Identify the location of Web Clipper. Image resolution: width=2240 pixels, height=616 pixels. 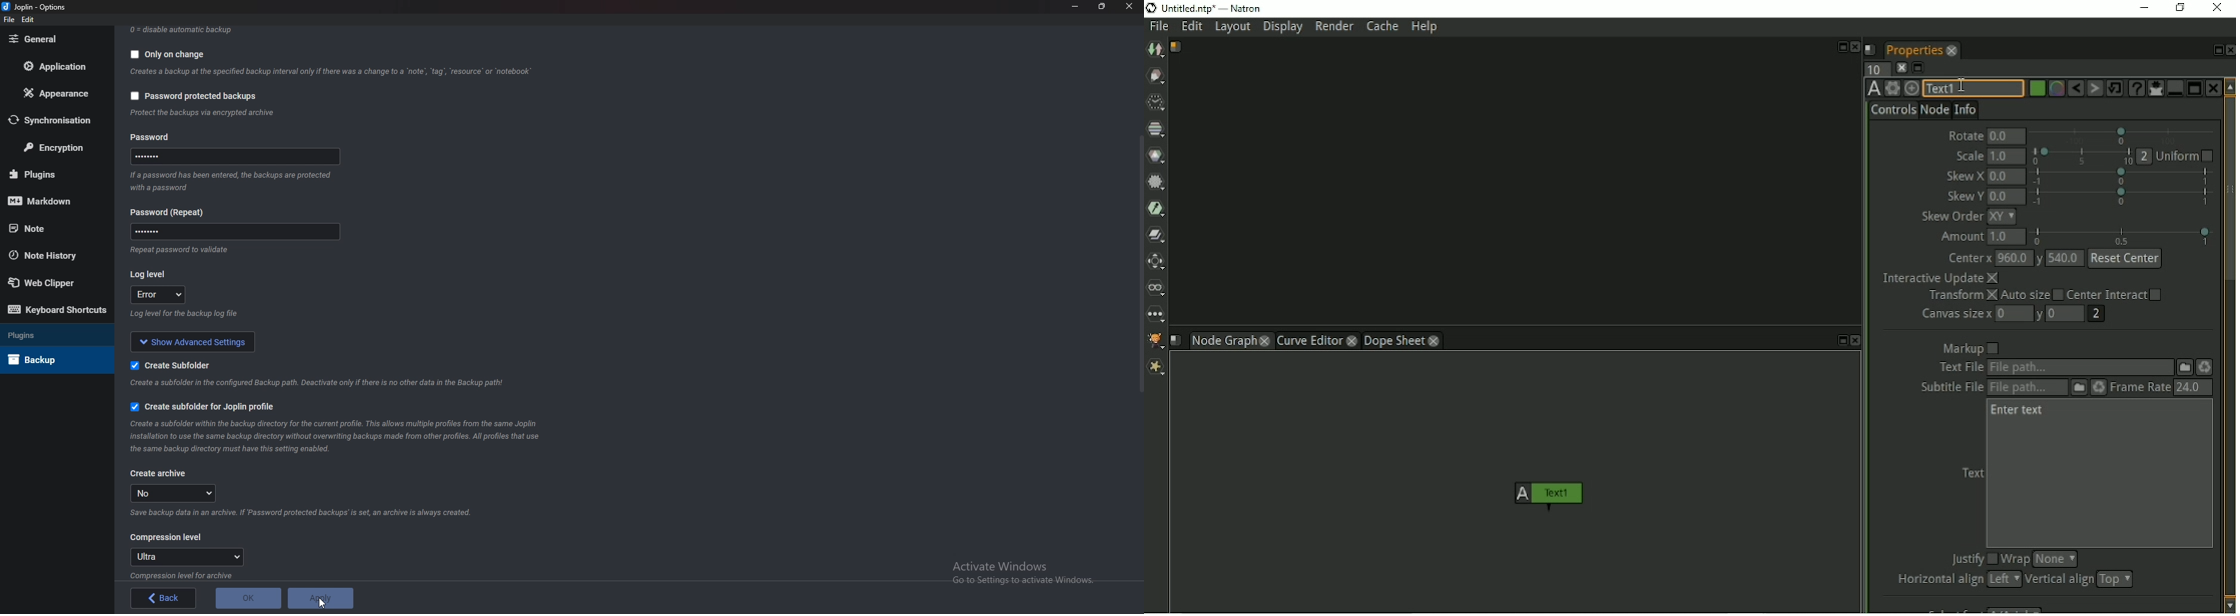
(55, 283).